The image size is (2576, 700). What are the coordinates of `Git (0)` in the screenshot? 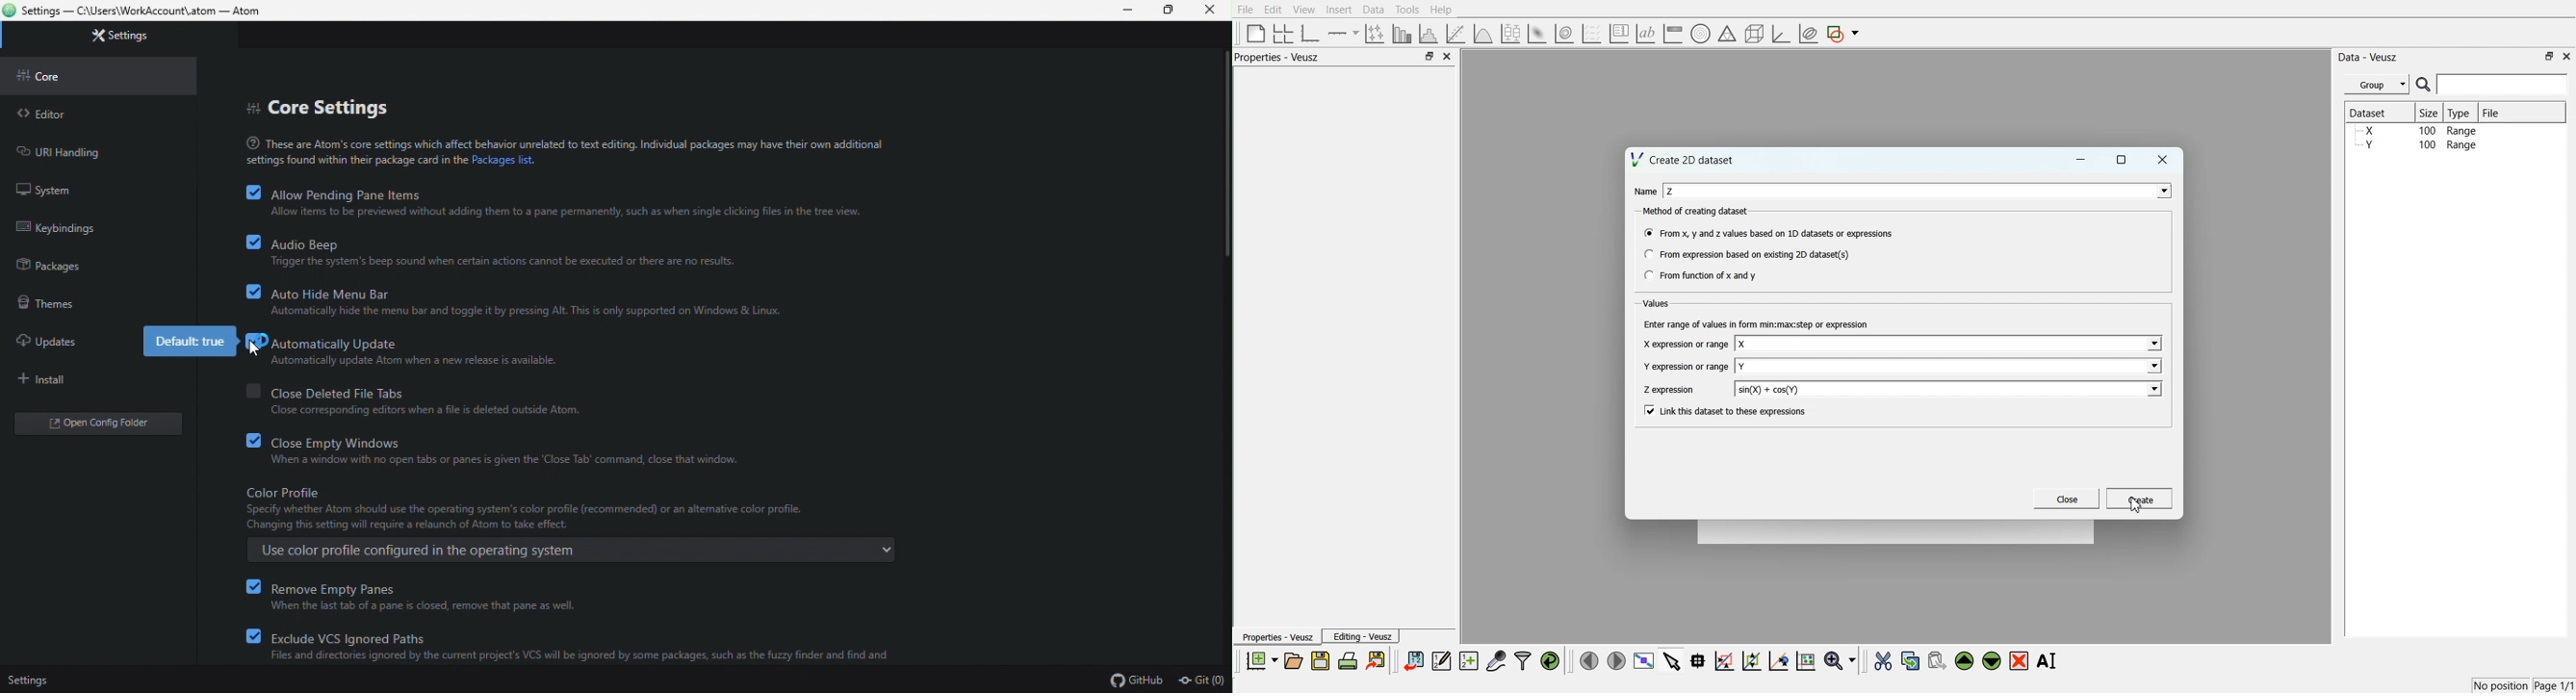 It's located at (1201, 678).